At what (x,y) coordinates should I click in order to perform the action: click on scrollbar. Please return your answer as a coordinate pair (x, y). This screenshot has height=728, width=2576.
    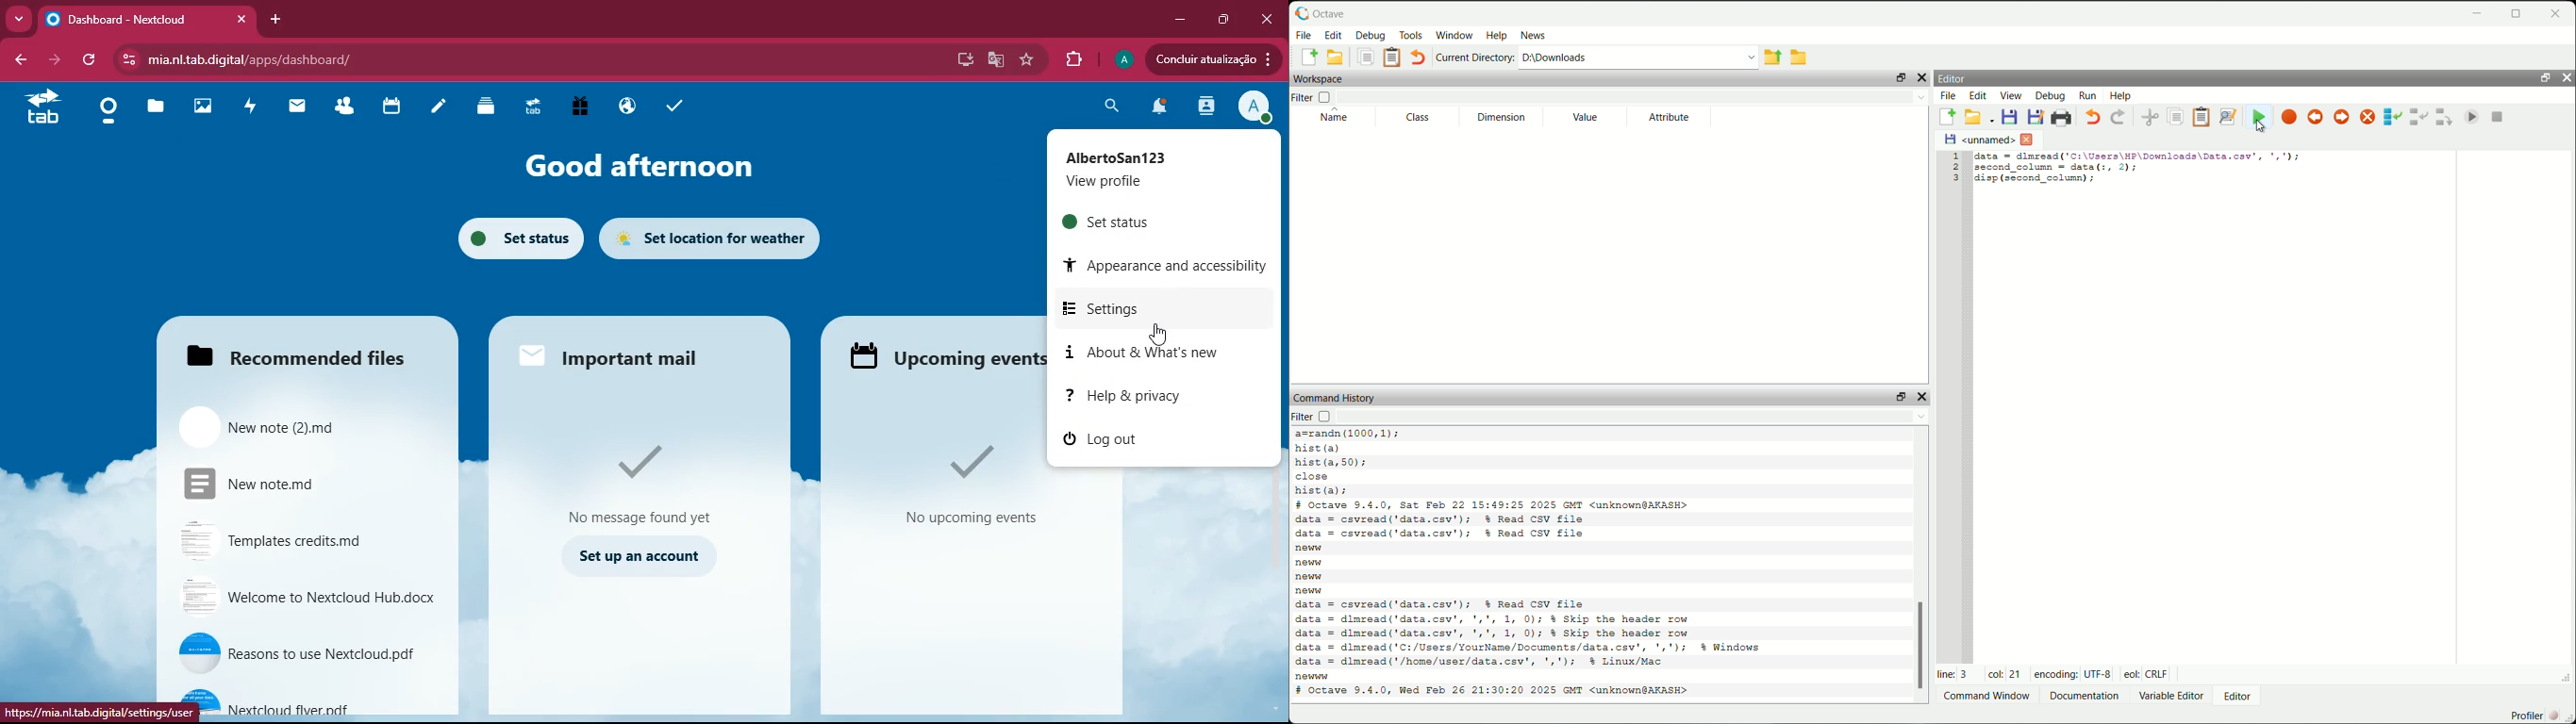
    Looking at the image, I should click on (1916, 643).